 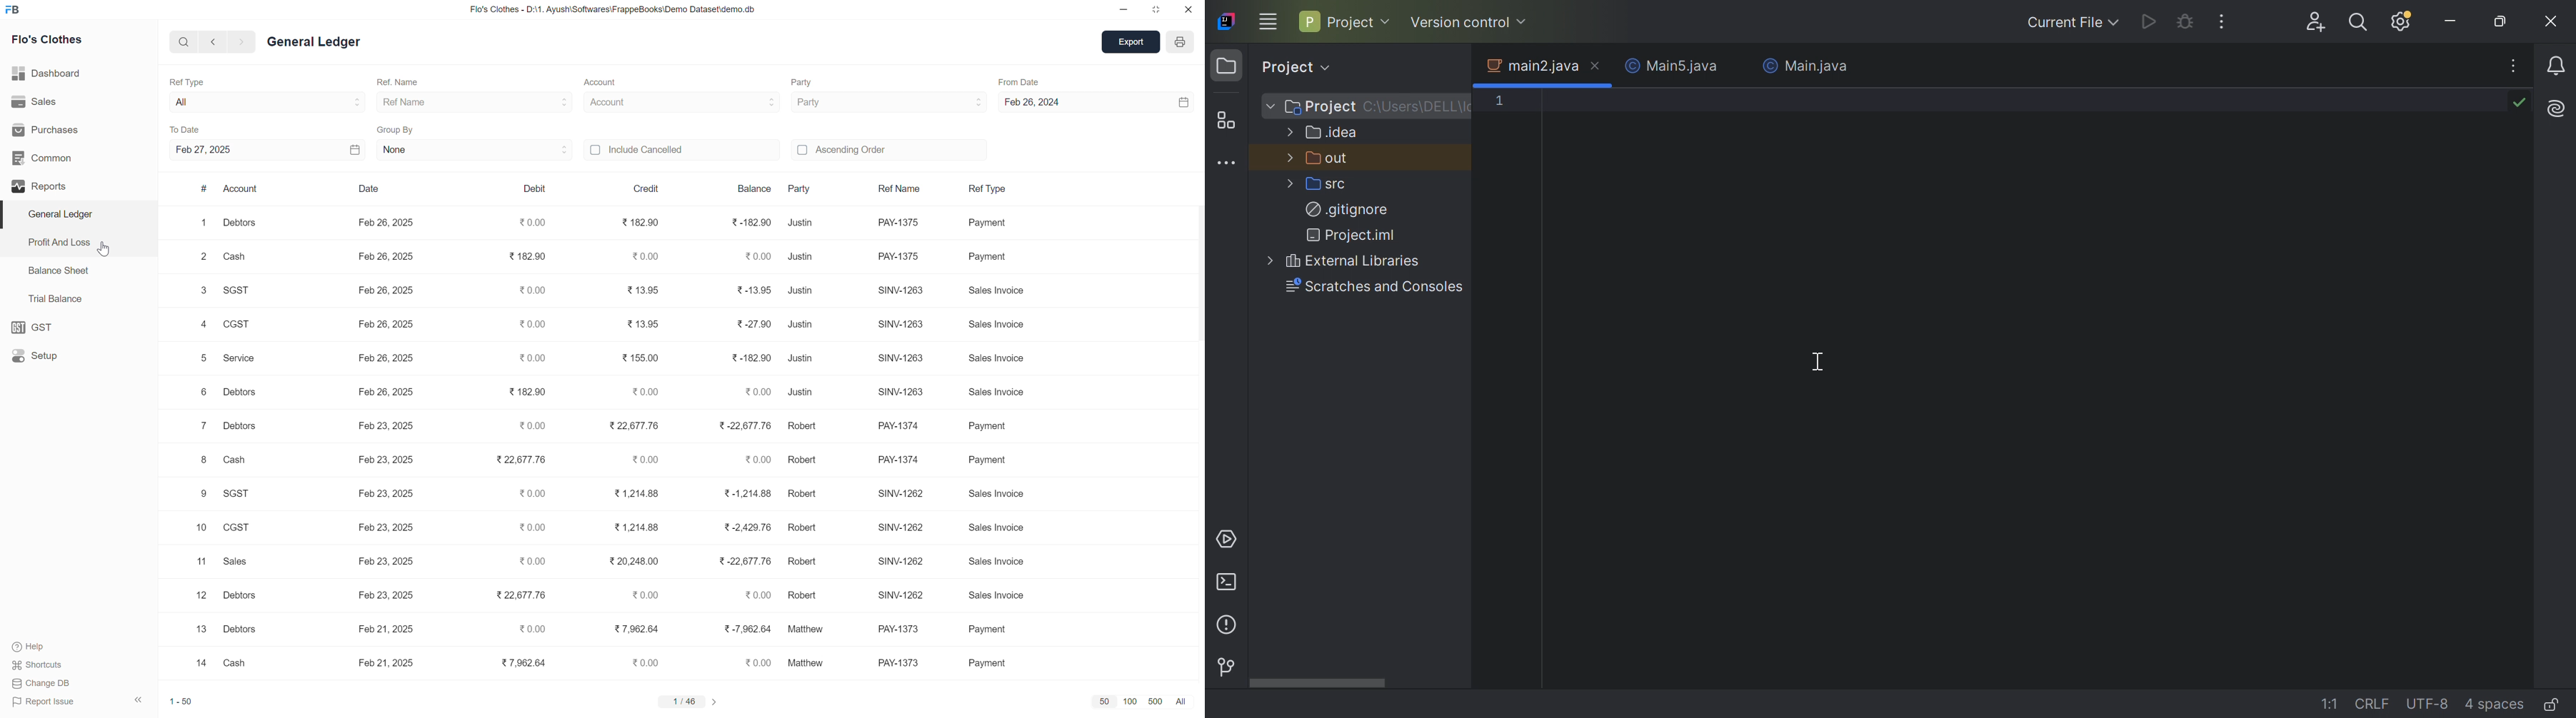 What do you see at coordinates (1005, 360) in the screenshot?
I see `Sales Invoice` at bounding box center [1005, 360].